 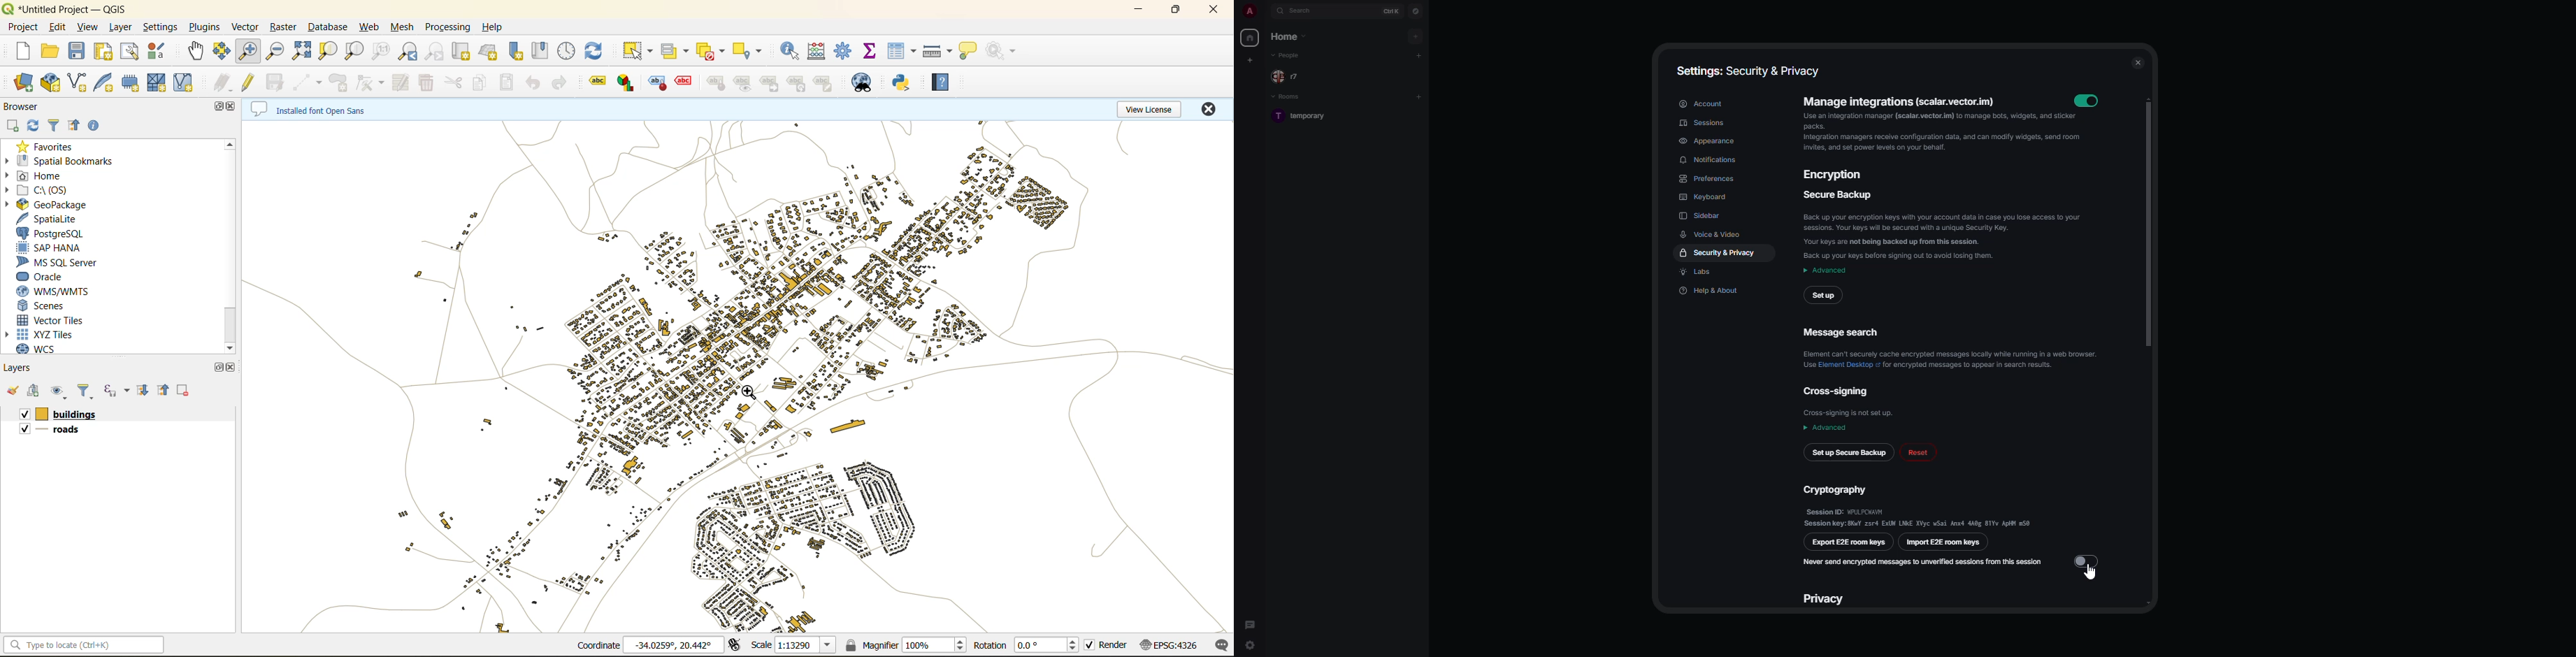 I want to click on cross-signing, so click(x=1850, y=400).